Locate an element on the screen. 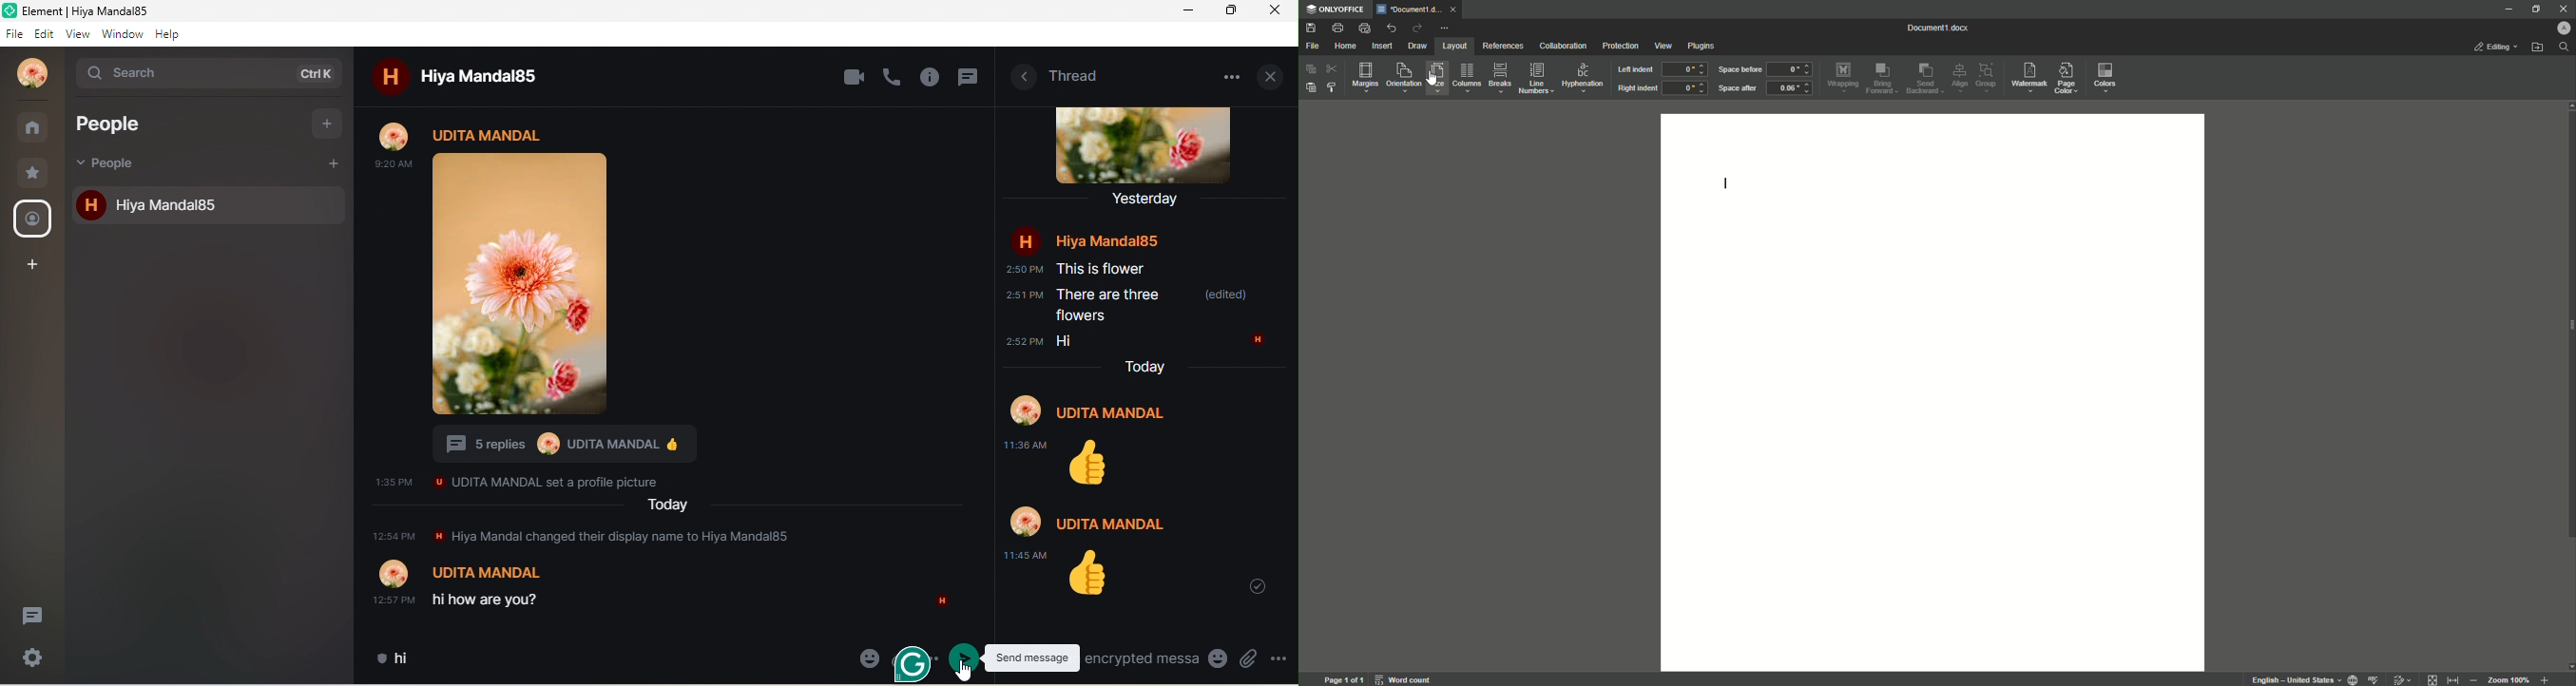 The width and height of the screenshot is (2576, 700). settings is located at coordinates (33, 659).